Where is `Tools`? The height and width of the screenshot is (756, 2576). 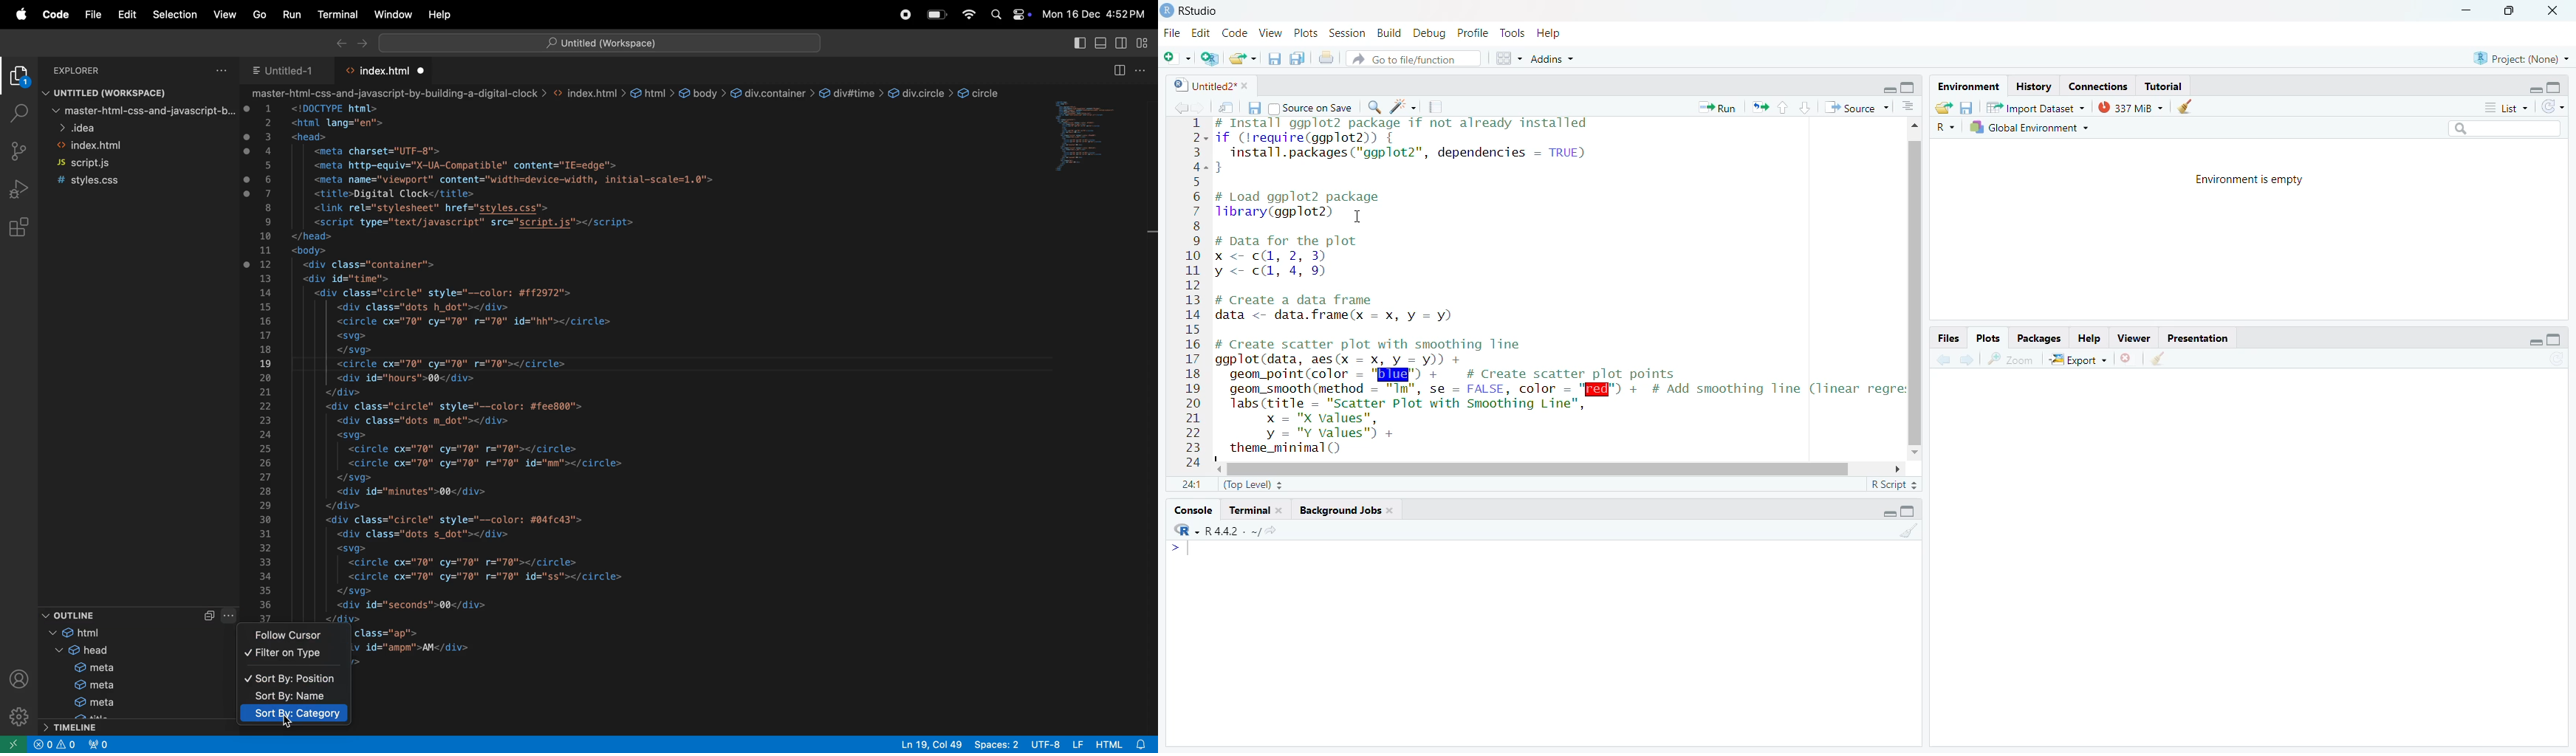 Tools is located at coordinates (1511, 35).